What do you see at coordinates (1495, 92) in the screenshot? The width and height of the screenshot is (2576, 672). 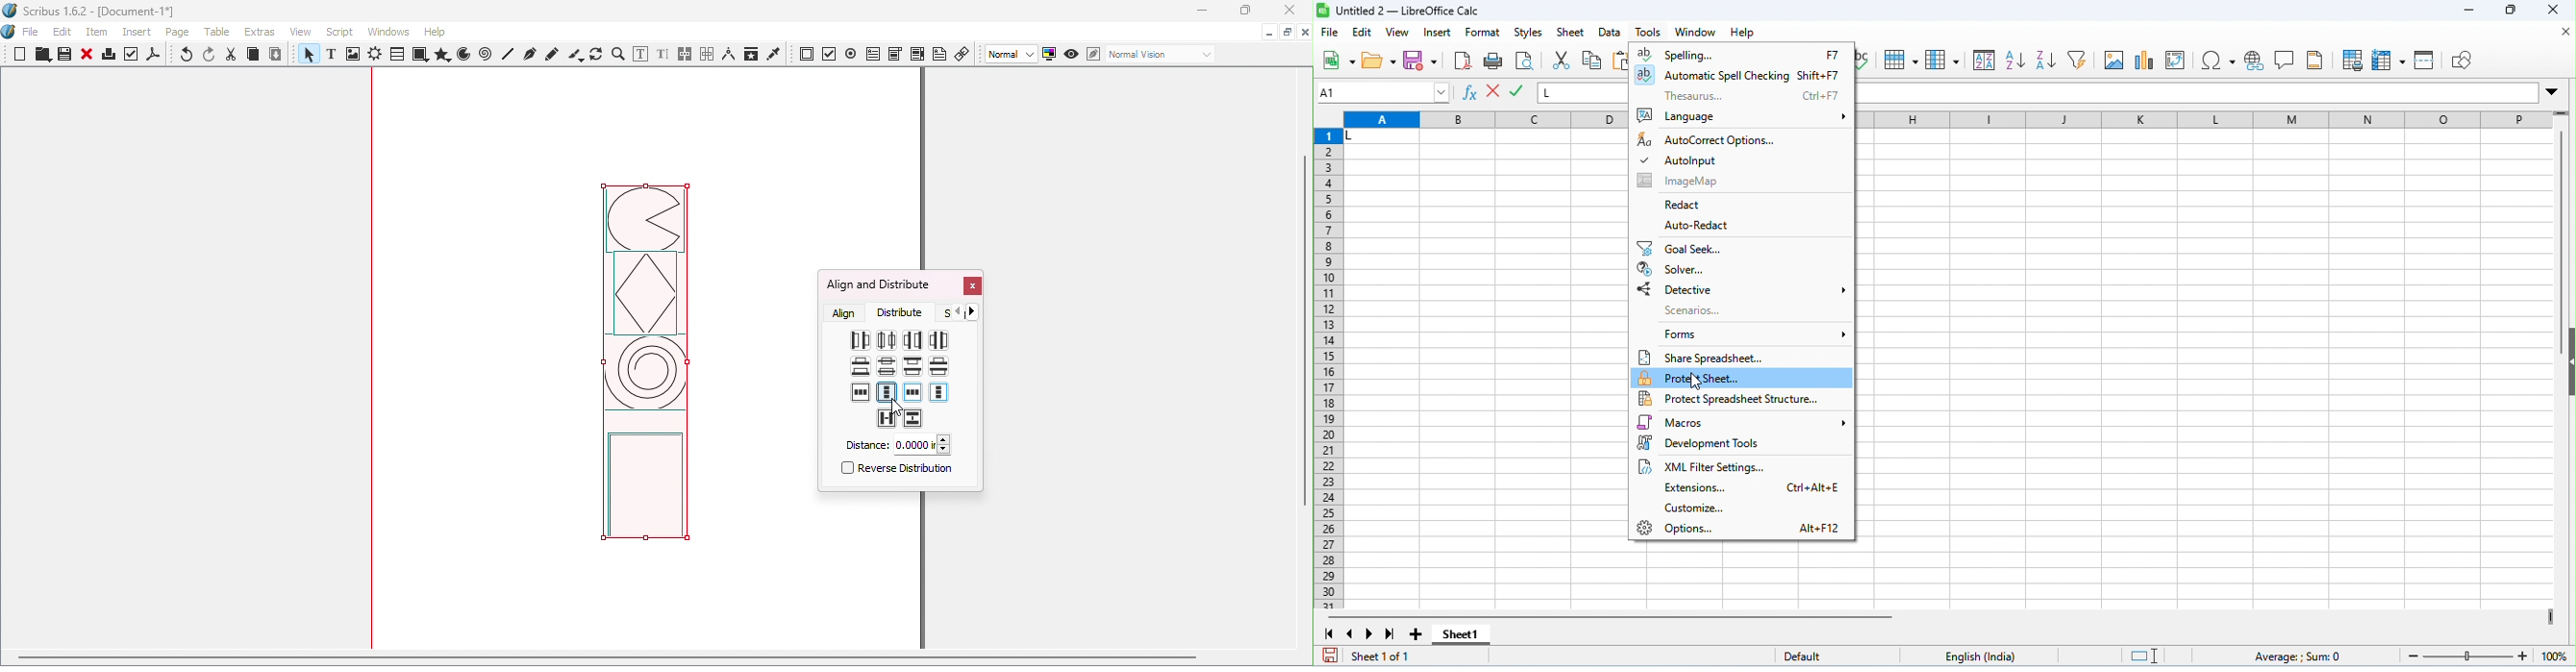 I see `accept` at bounding box center [1495, 92].